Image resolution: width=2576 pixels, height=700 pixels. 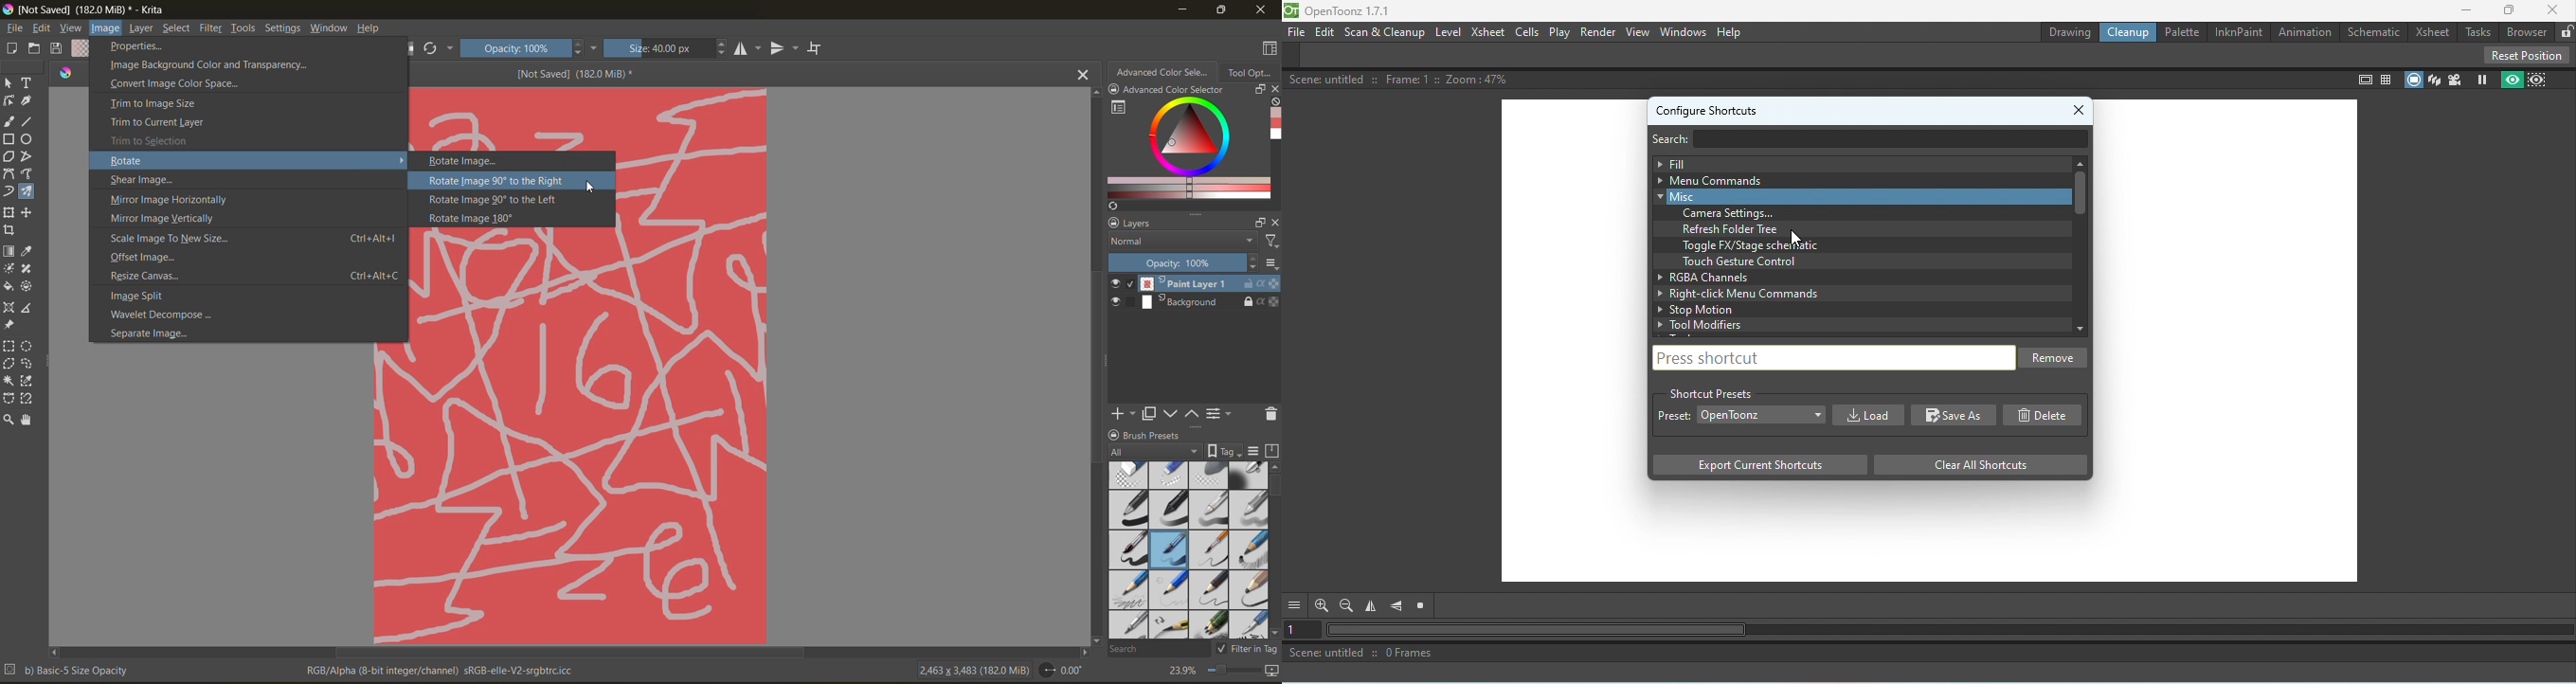 I want to click on rotate image 90 to right, so click(x=496, y=182).